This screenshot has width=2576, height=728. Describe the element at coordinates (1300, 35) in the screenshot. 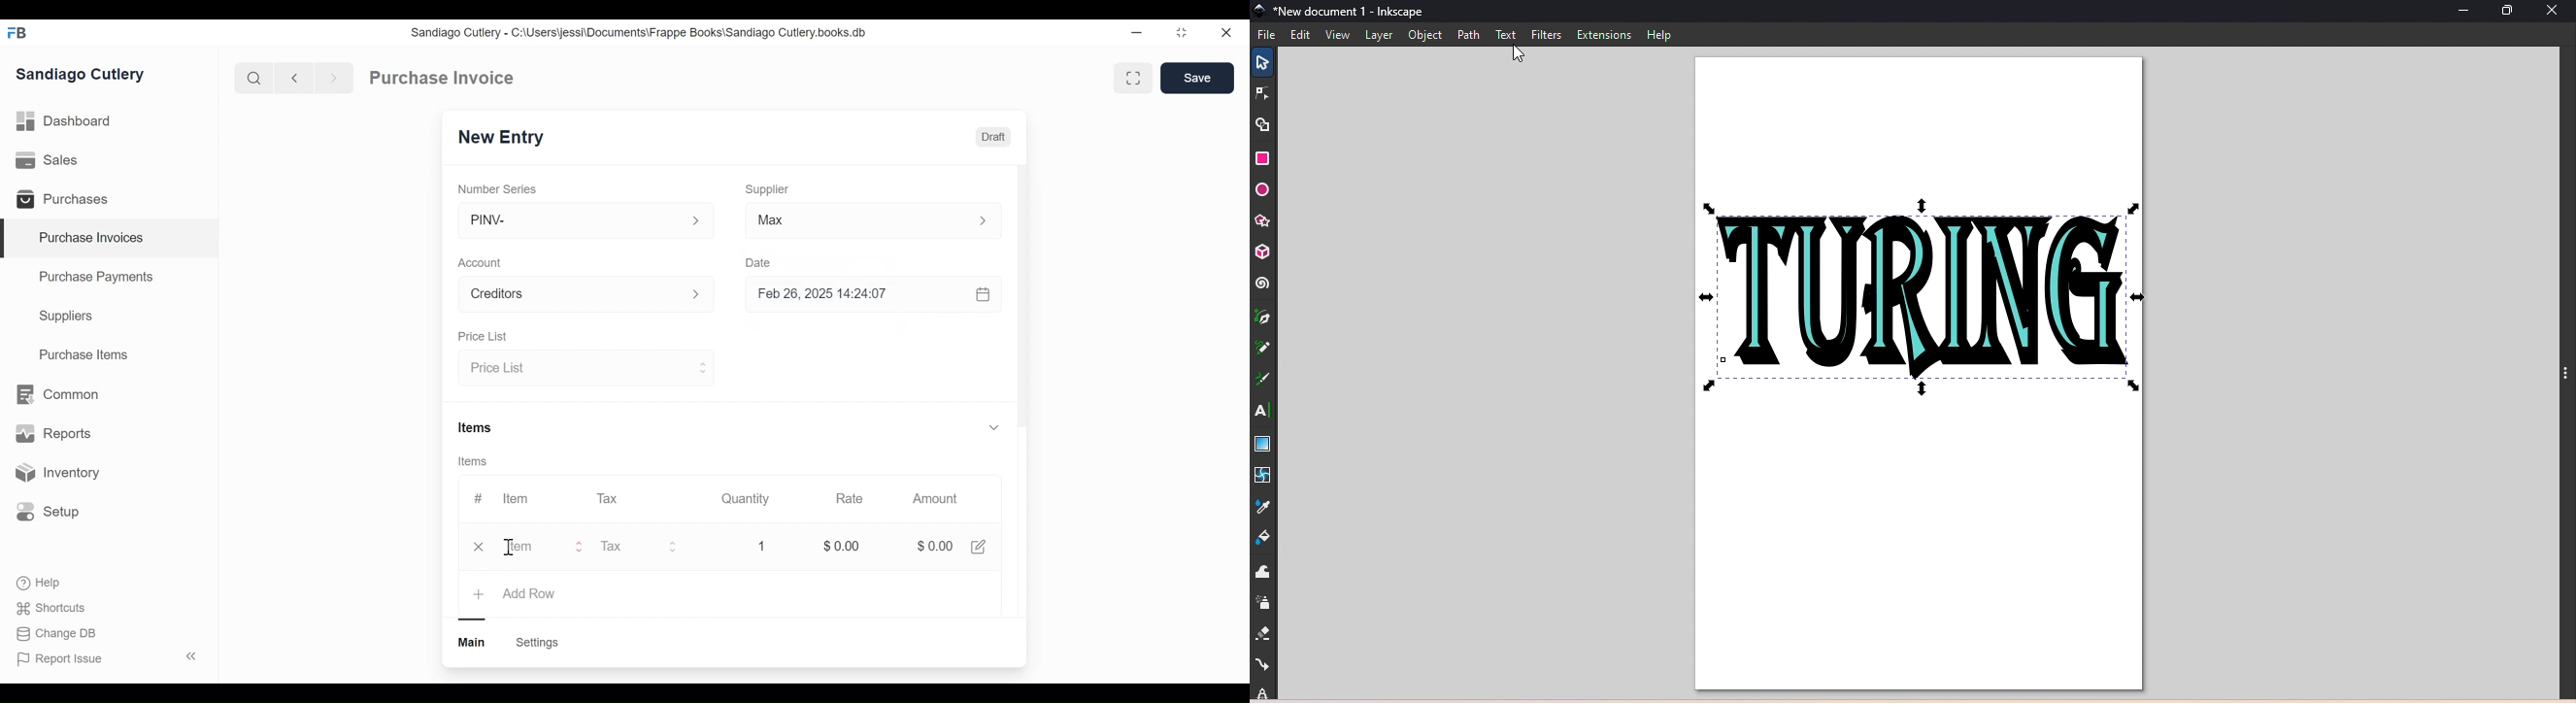

I see `Edit` at that location.